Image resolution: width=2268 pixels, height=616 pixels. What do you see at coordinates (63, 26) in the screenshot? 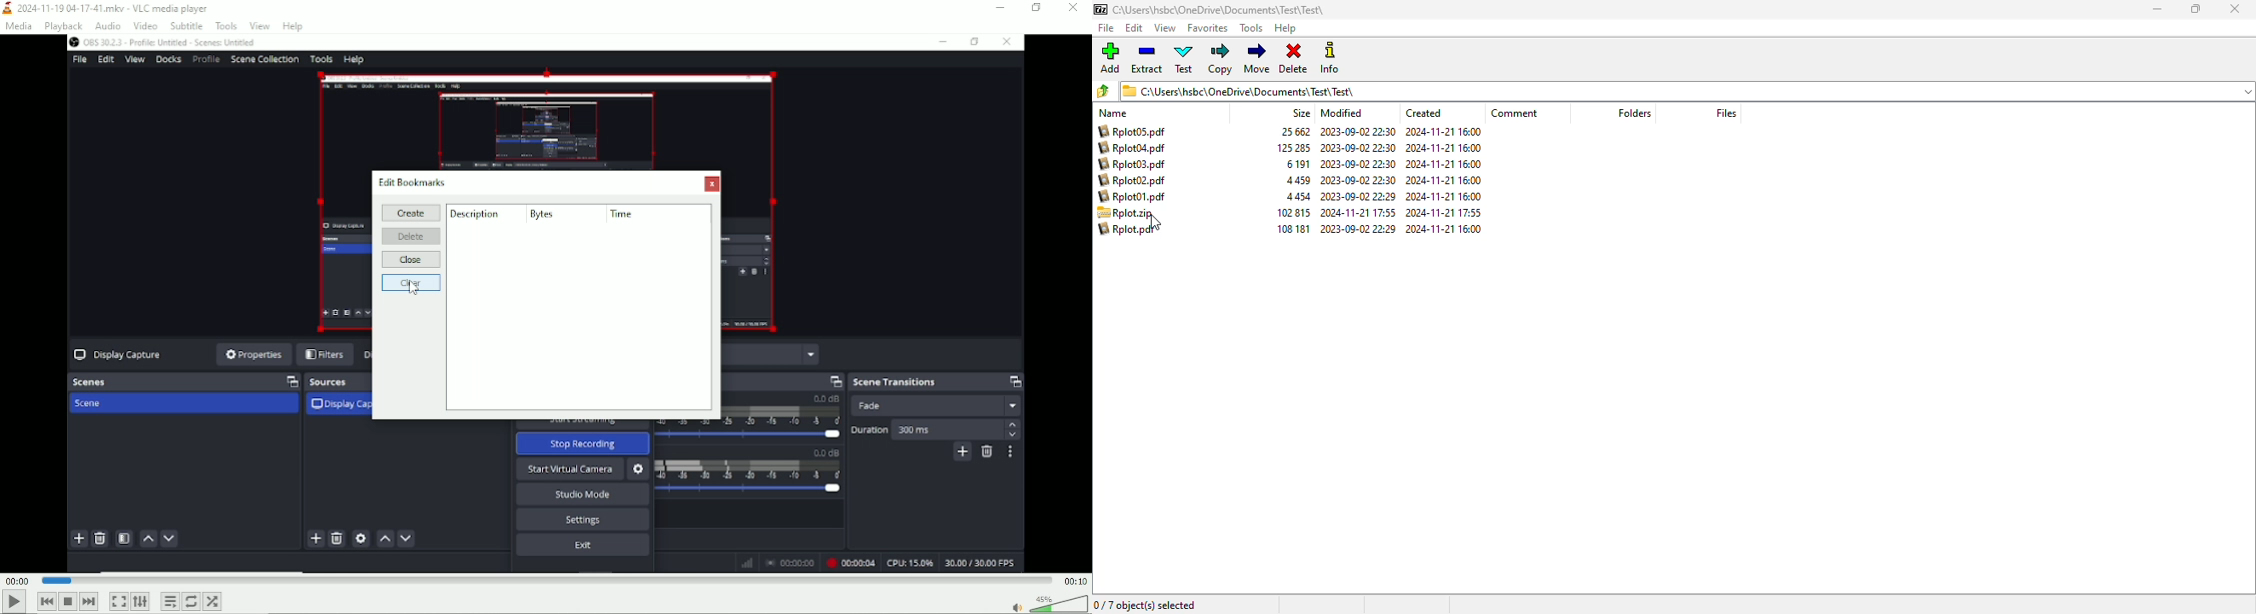
I see `Playback` at bounding box center [63, 26].